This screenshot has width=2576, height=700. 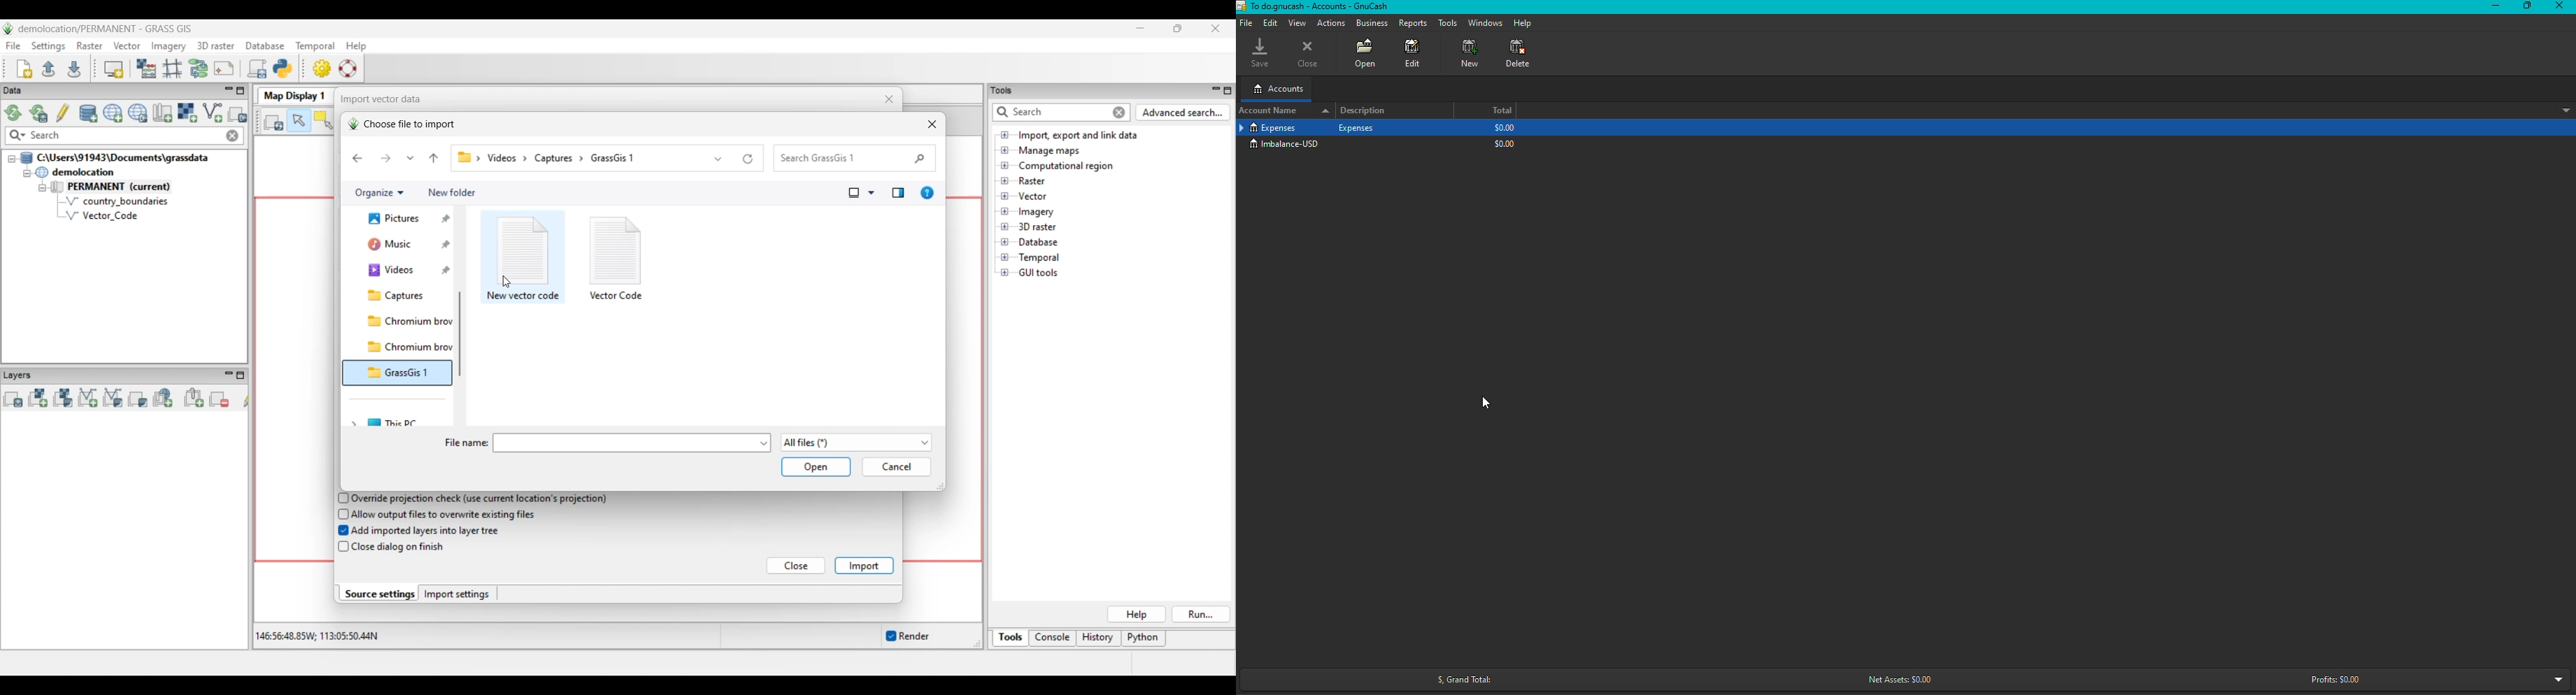 What do you see at coordinates (1411, 24) in the screenshot?
I see `Reports` at bounding box center [1411, 24].